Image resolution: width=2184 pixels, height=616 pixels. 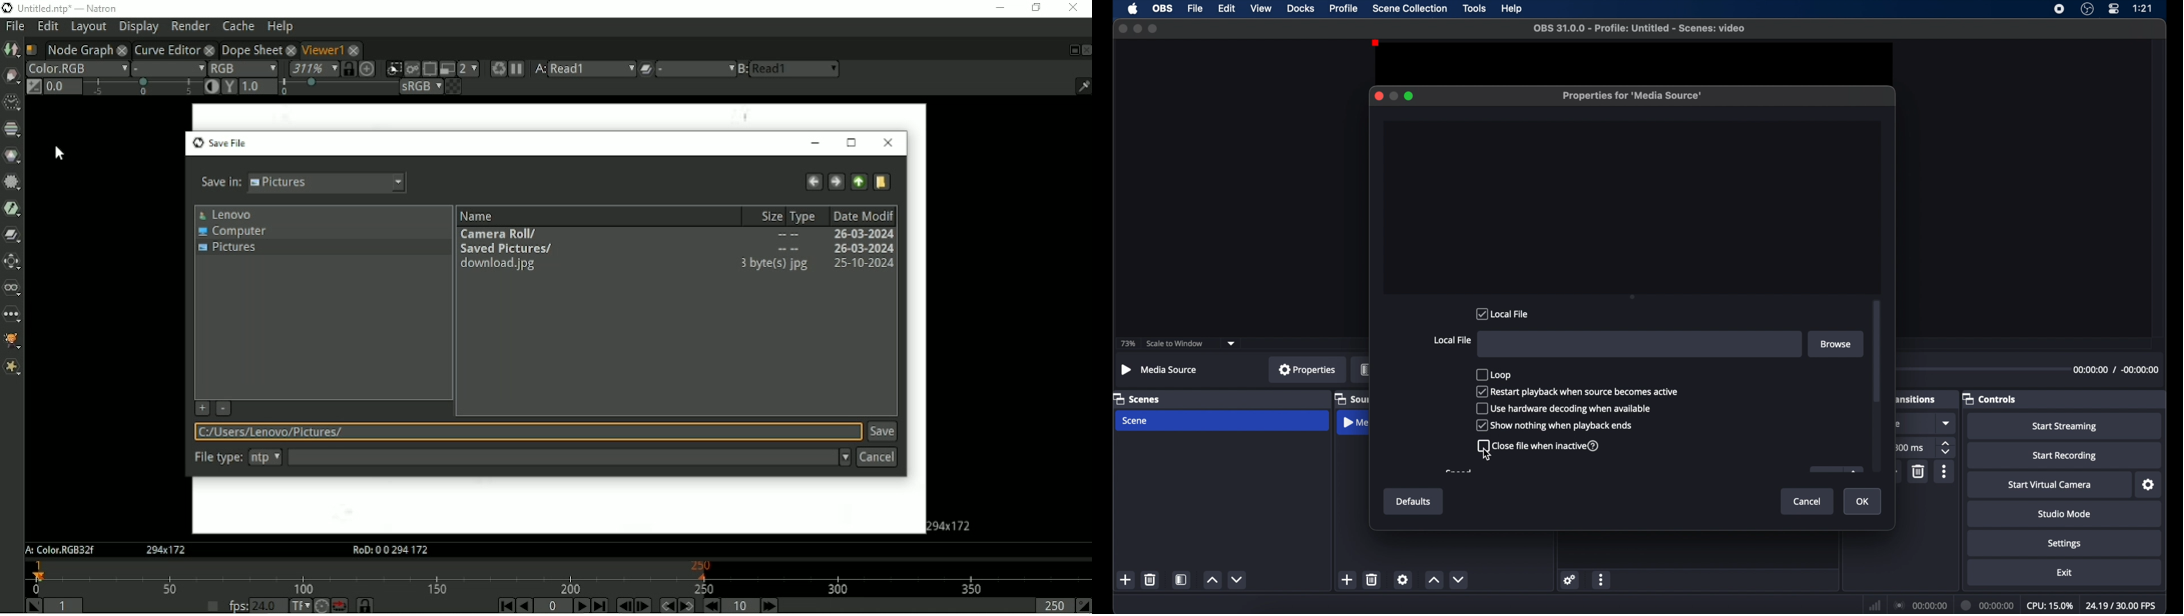 I want to click on luma wipe, so click(x=1900, y=424).